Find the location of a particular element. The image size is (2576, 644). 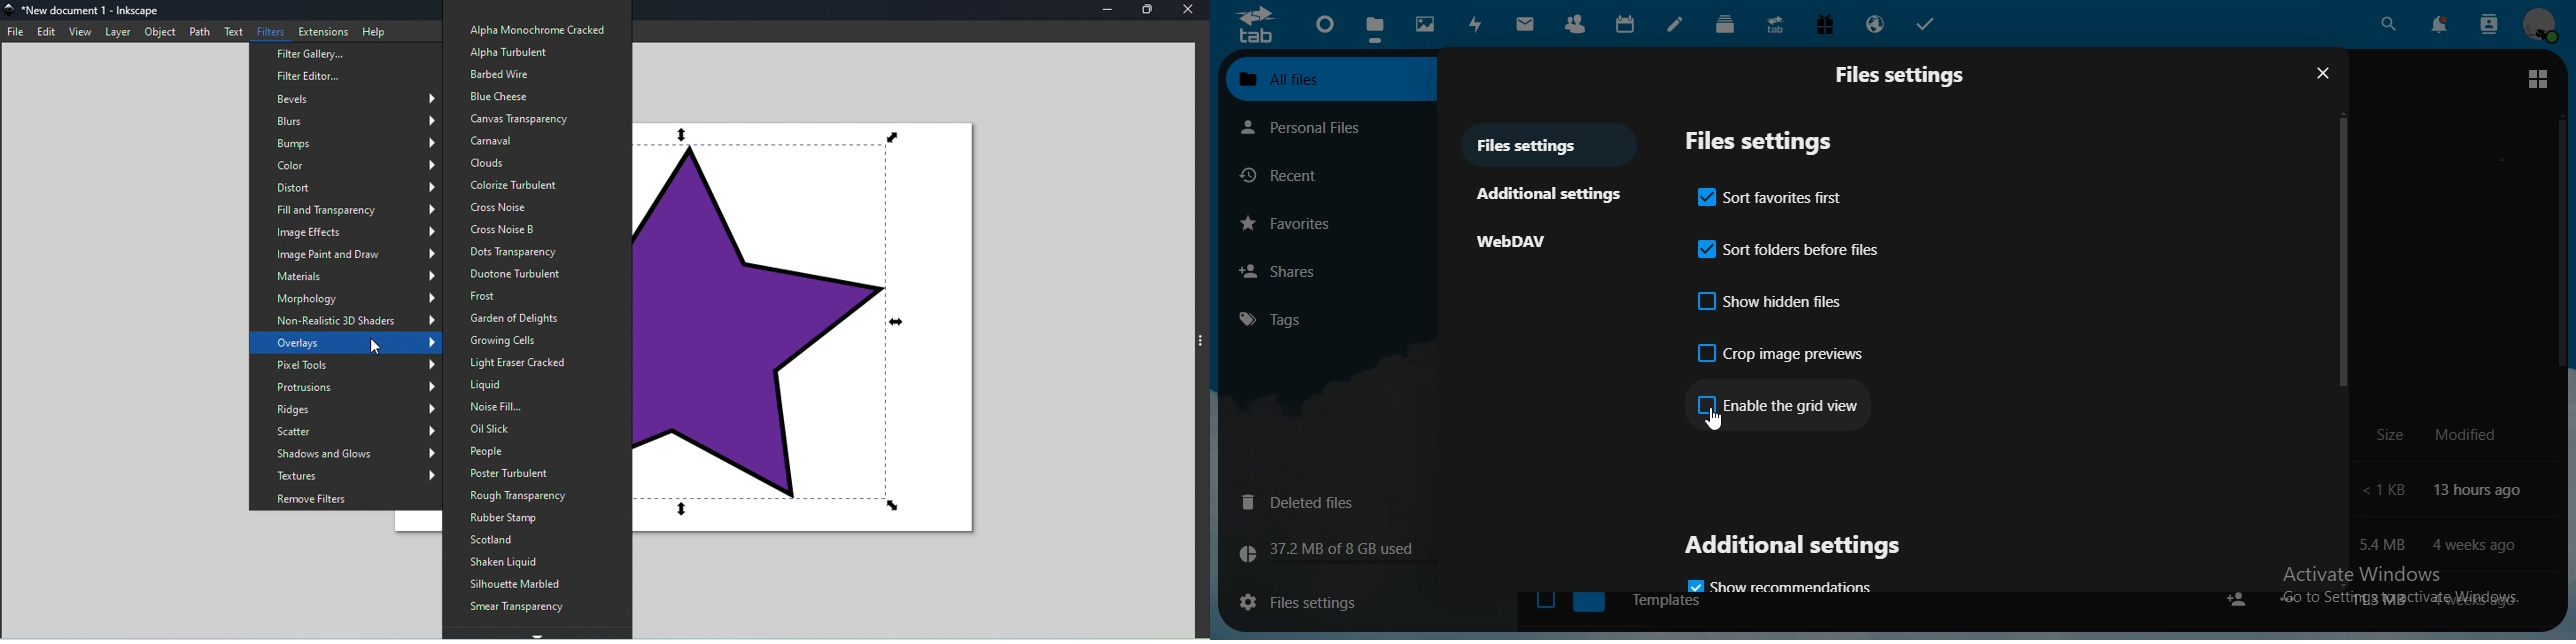

recent is located at coordinates (1285, 176).